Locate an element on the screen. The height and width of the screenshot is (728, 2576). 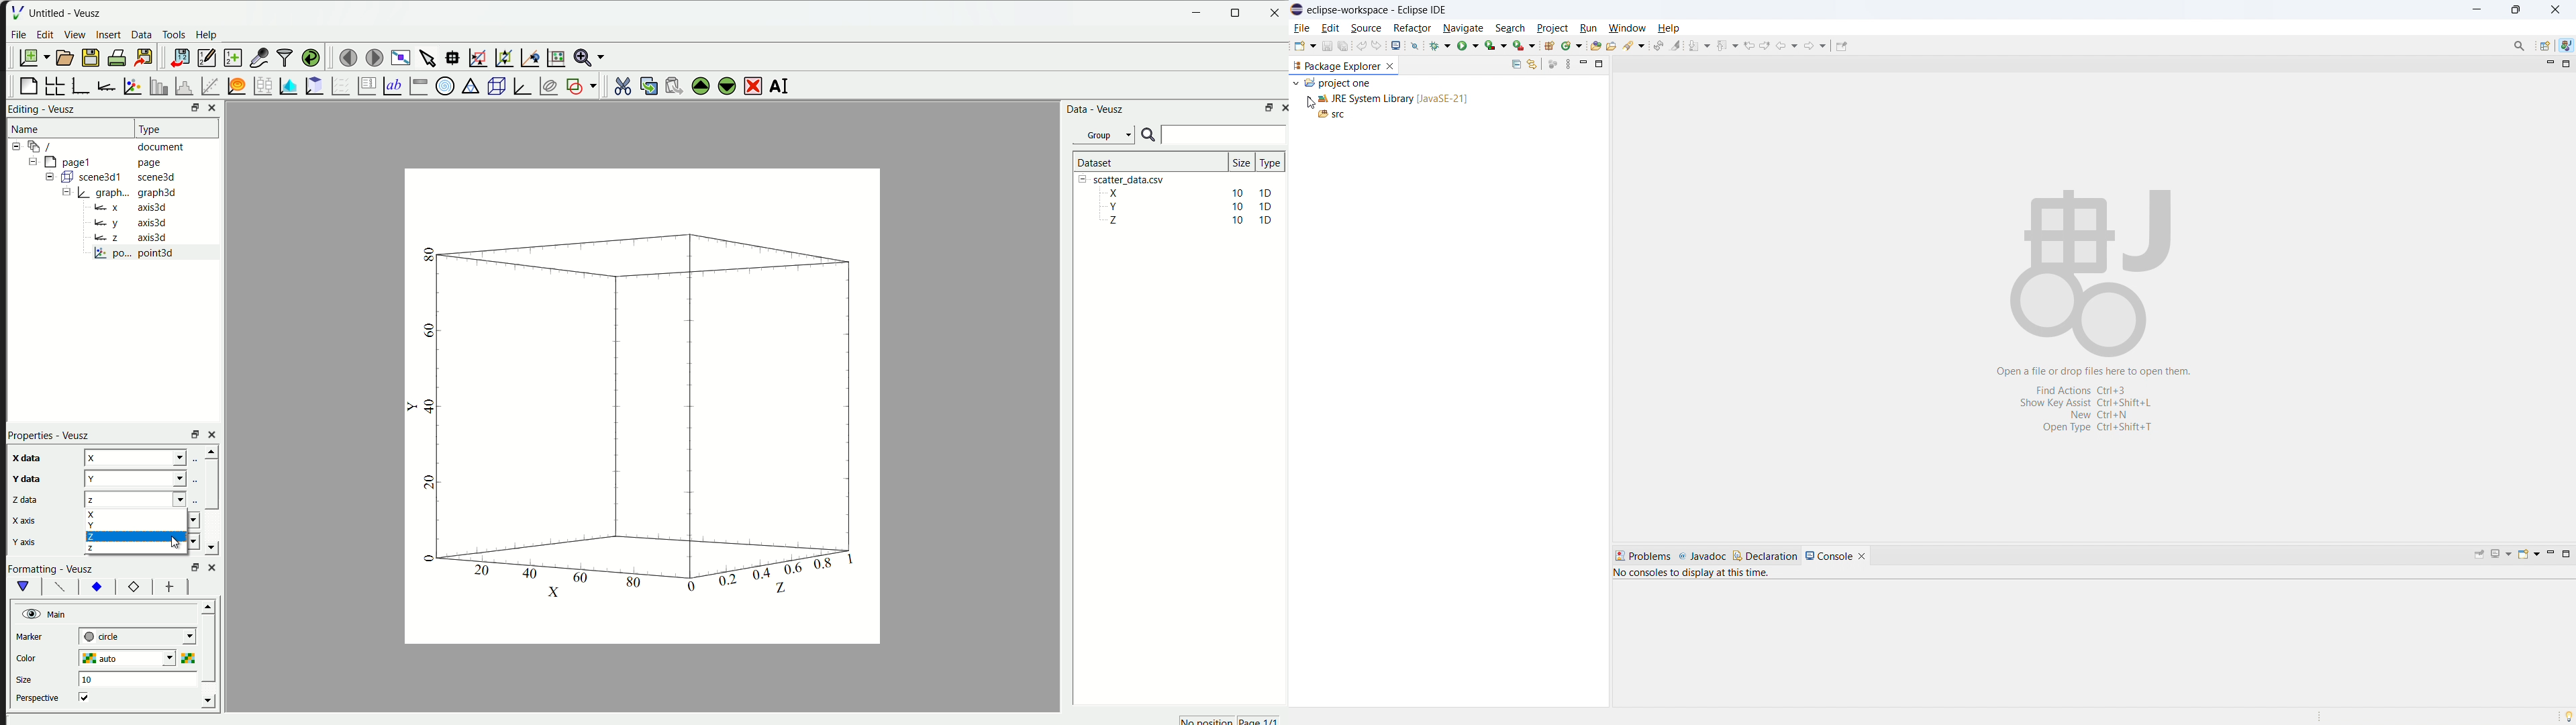
= | graph... graph3d is located at coordinates (126, 194).